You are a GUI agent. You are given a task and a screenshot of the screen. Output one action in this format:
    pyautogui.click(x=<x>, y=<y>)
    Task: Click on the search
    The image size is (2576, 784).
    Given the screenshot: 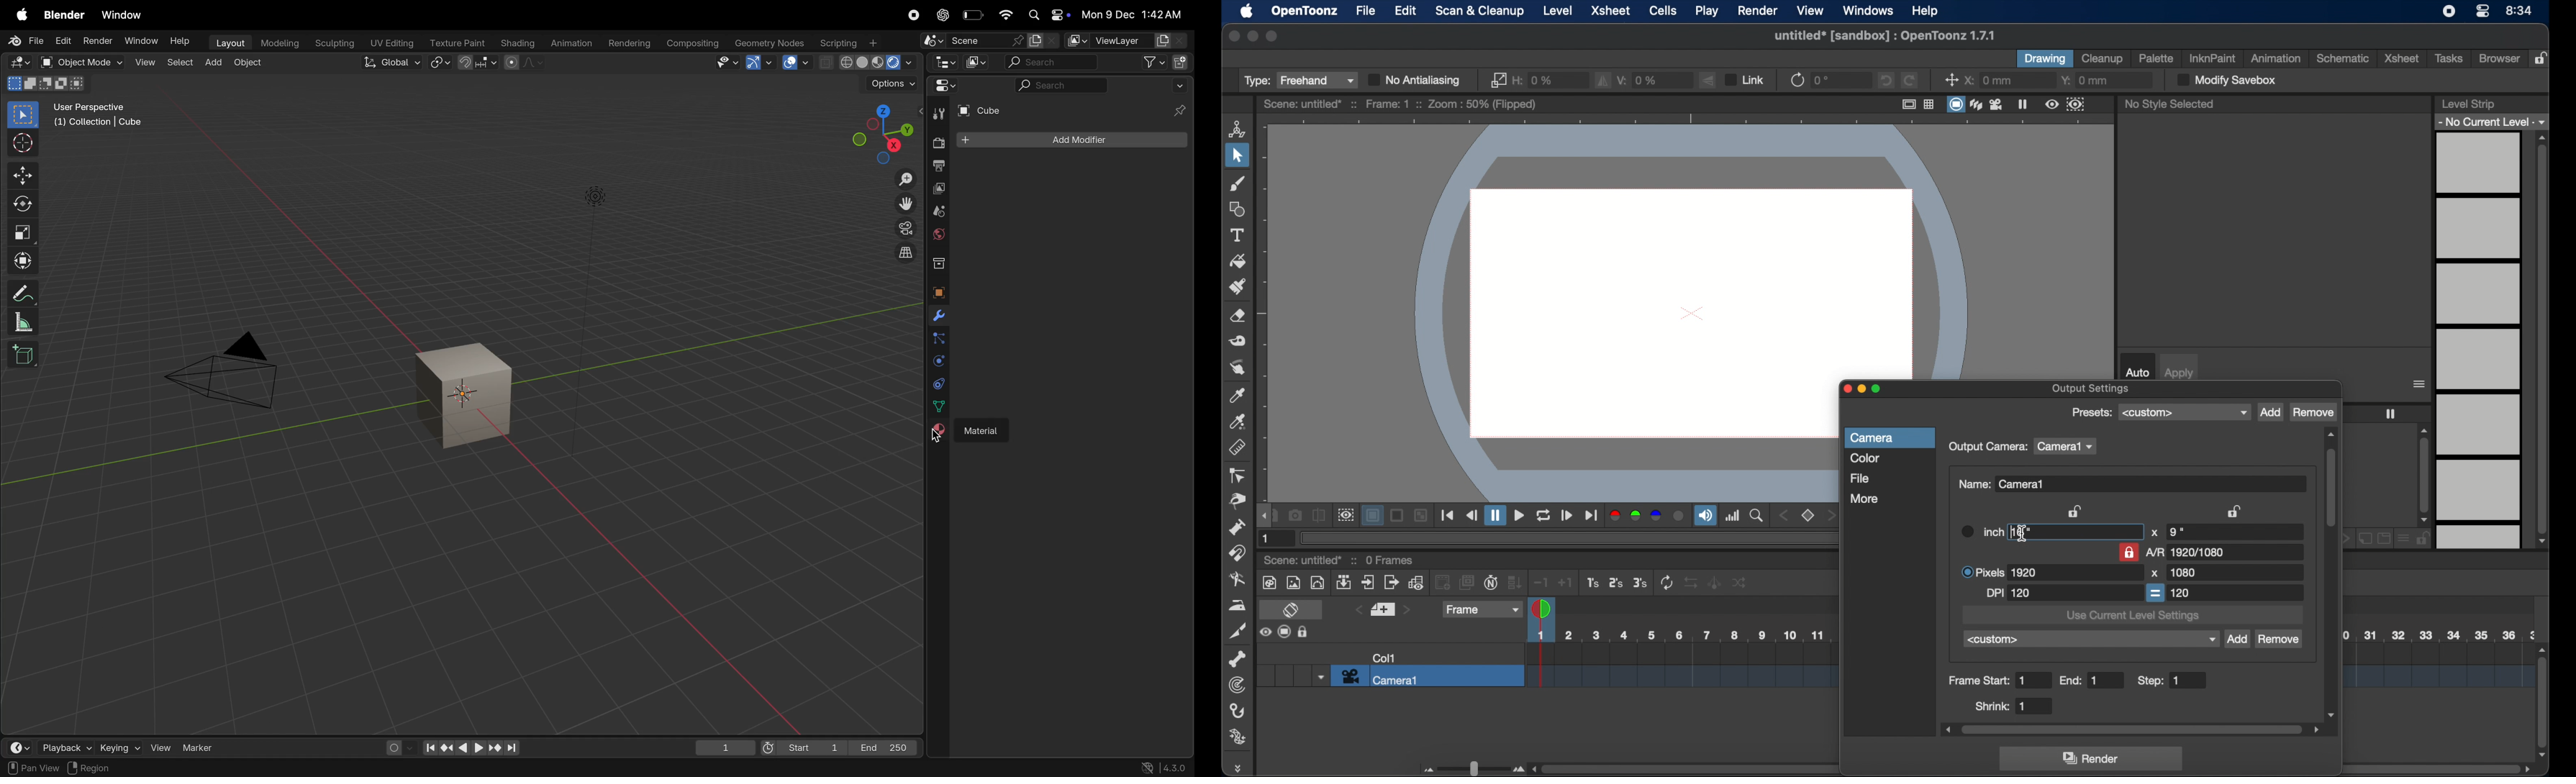 What is the action you would take?
    pyautogui.click(x=1053, y=62)
    